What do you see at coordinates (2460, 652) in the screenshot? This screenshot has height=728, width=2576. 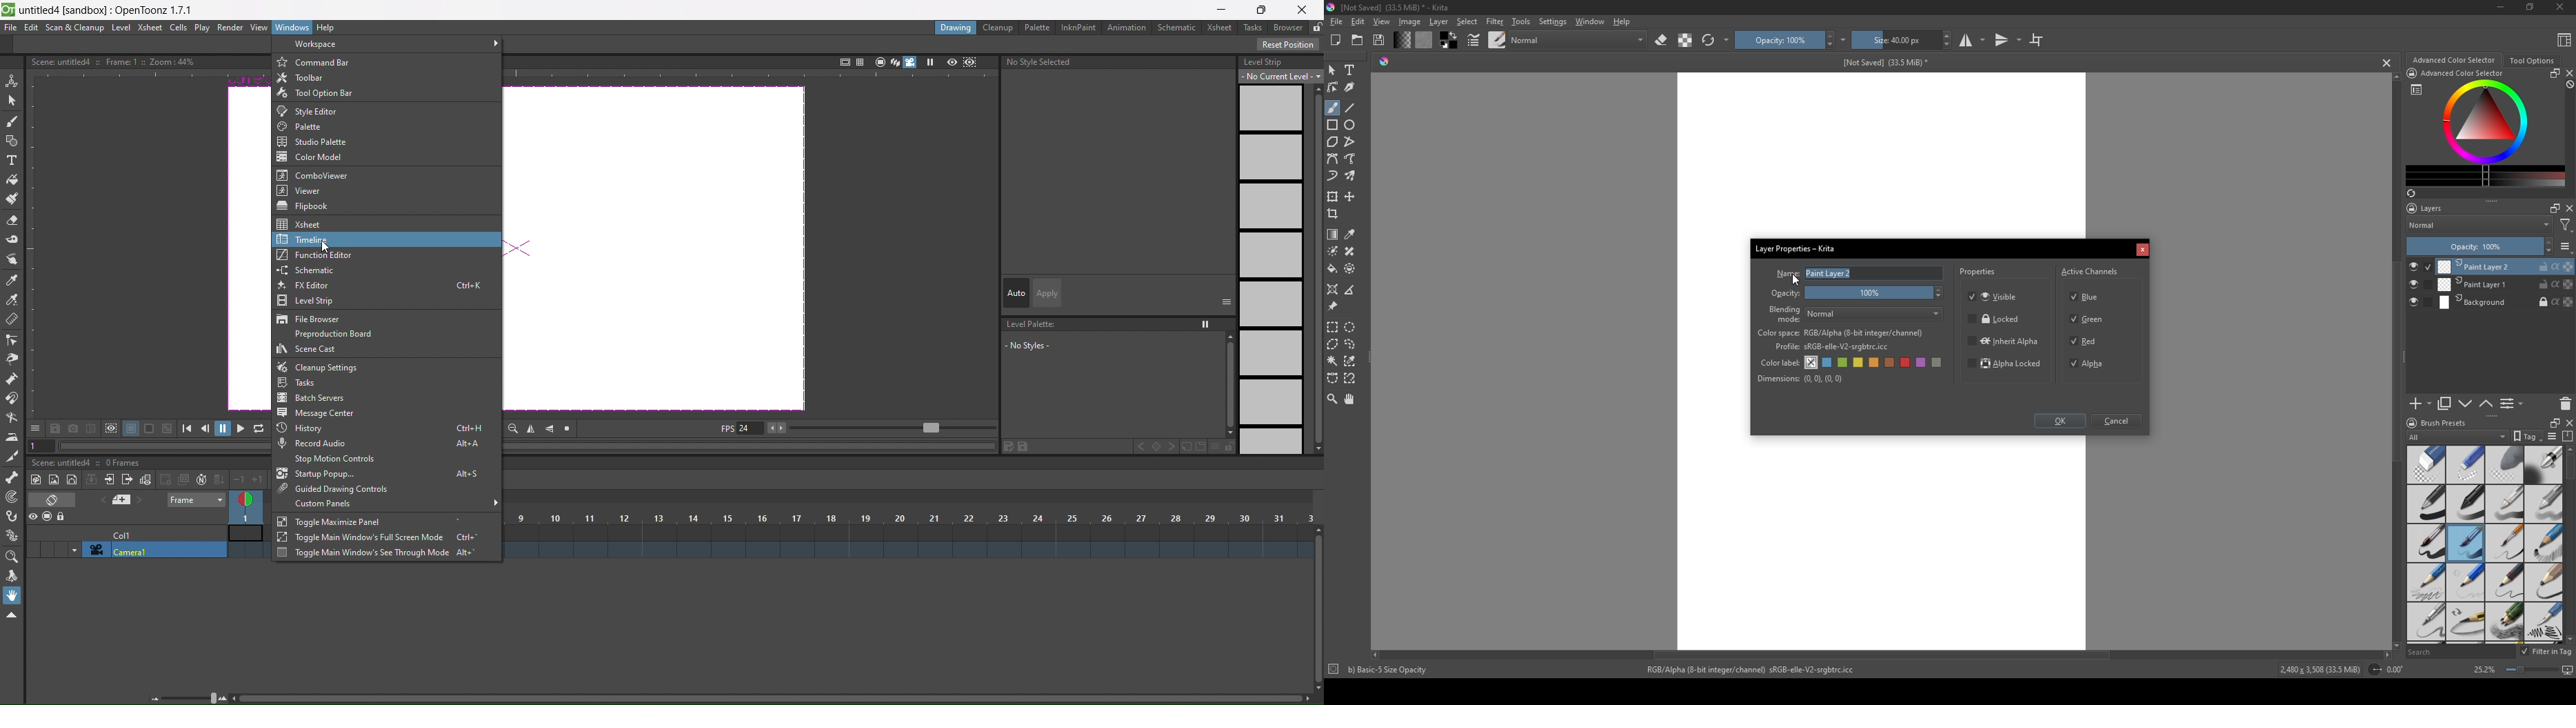 I see `Search` at bounding box center [2460, 652].